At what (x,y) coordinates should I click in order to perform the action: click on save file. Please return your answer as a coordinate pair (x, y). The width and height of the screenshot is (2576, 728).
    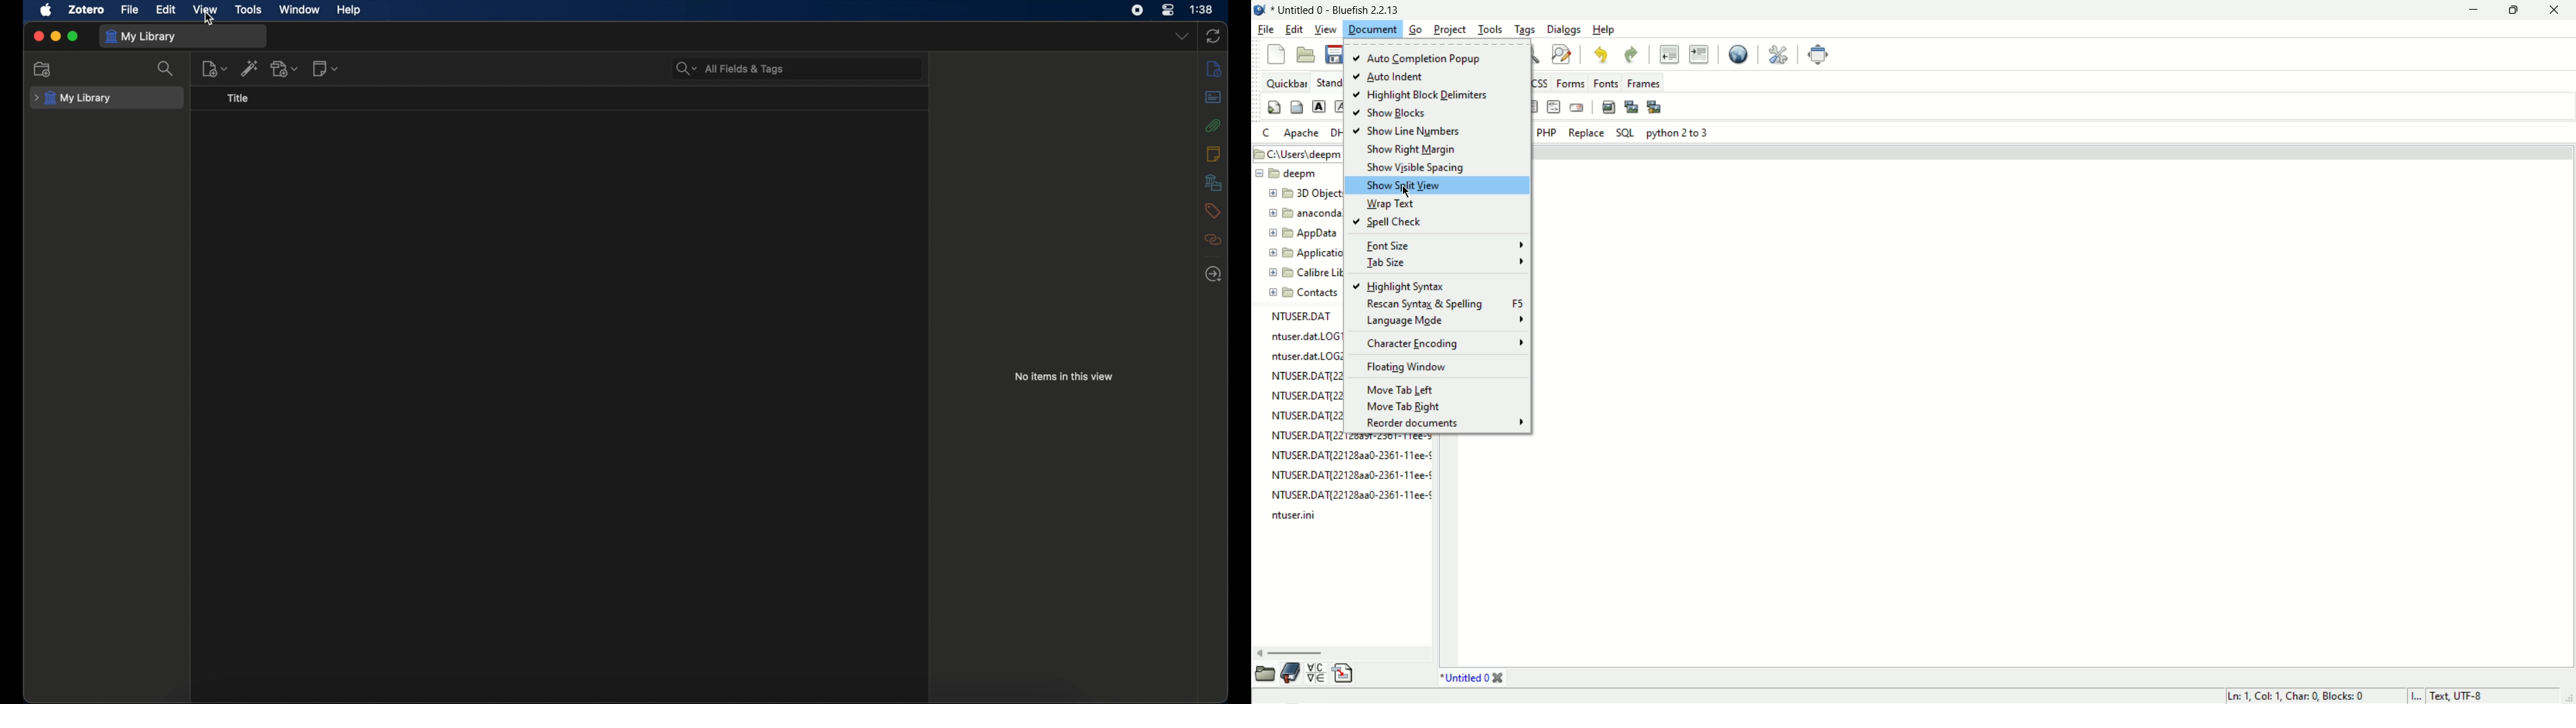
    Looking at the image, I should click on (1333, 55).